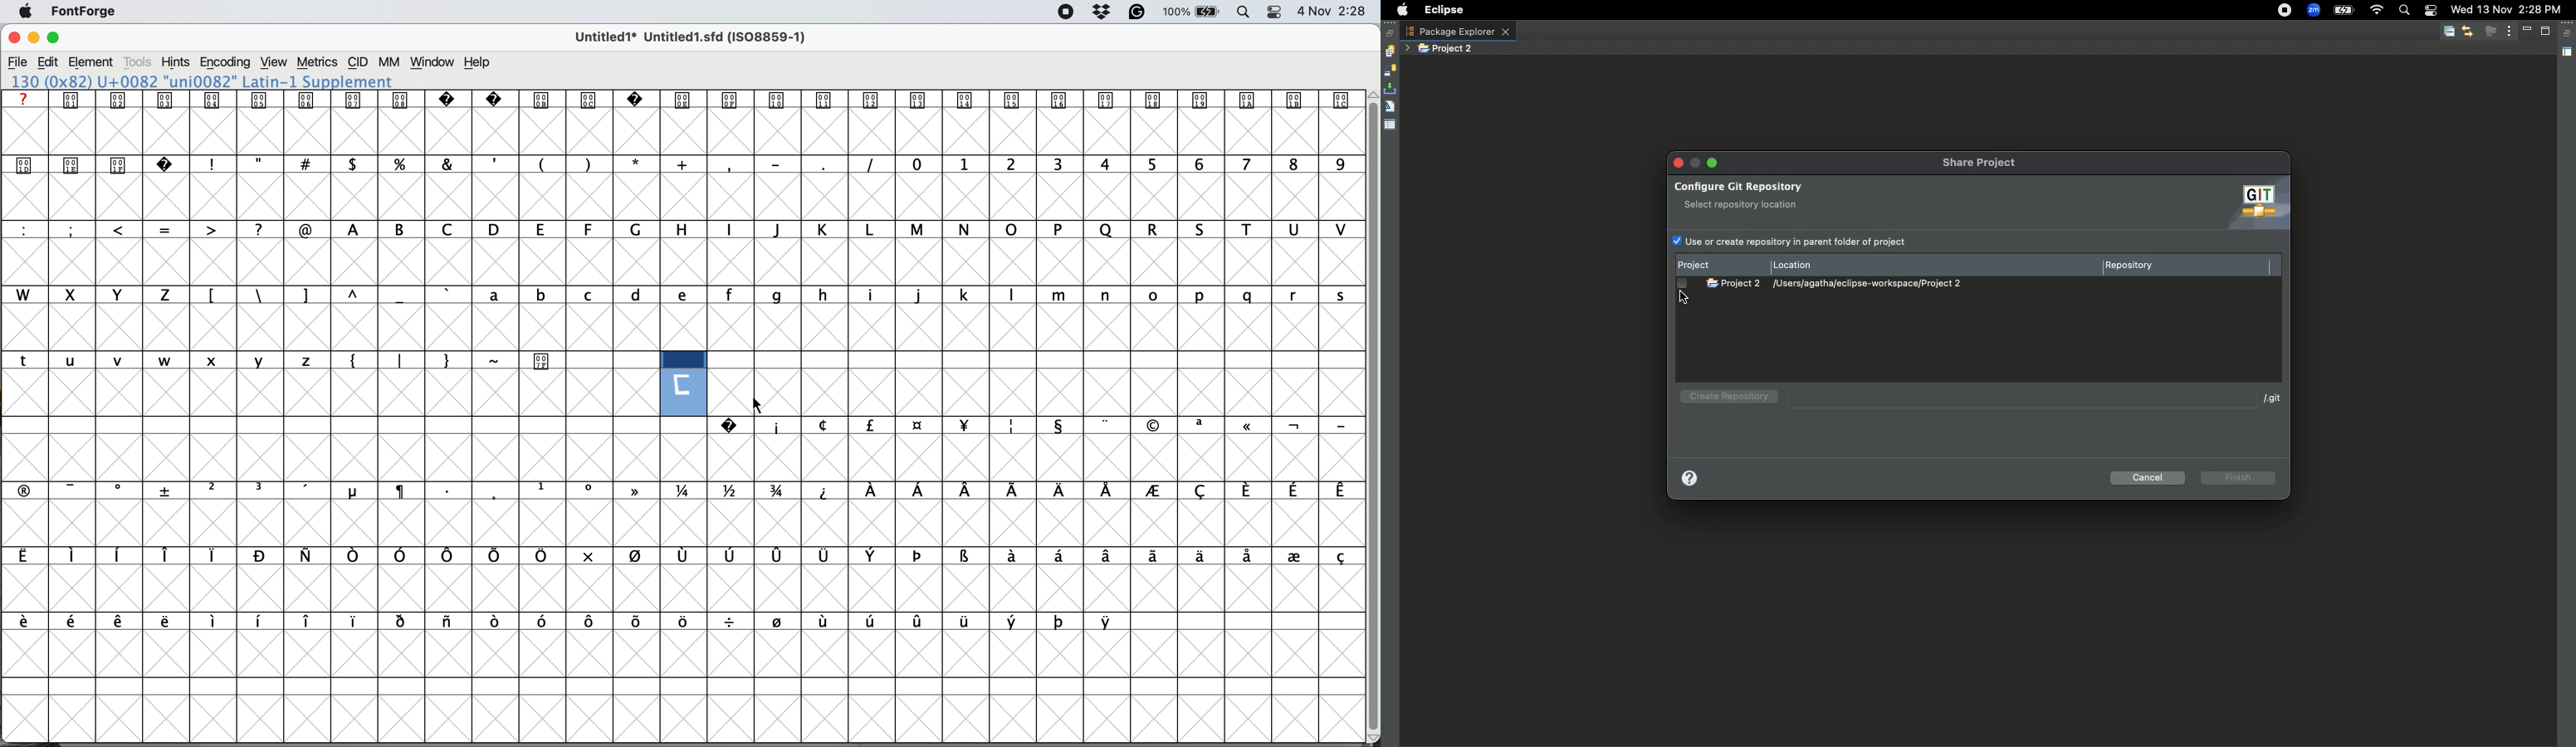  What do you see at coordinates (687, 37) in the screenshot?
I see `File name` at bounding box center [687, 37].